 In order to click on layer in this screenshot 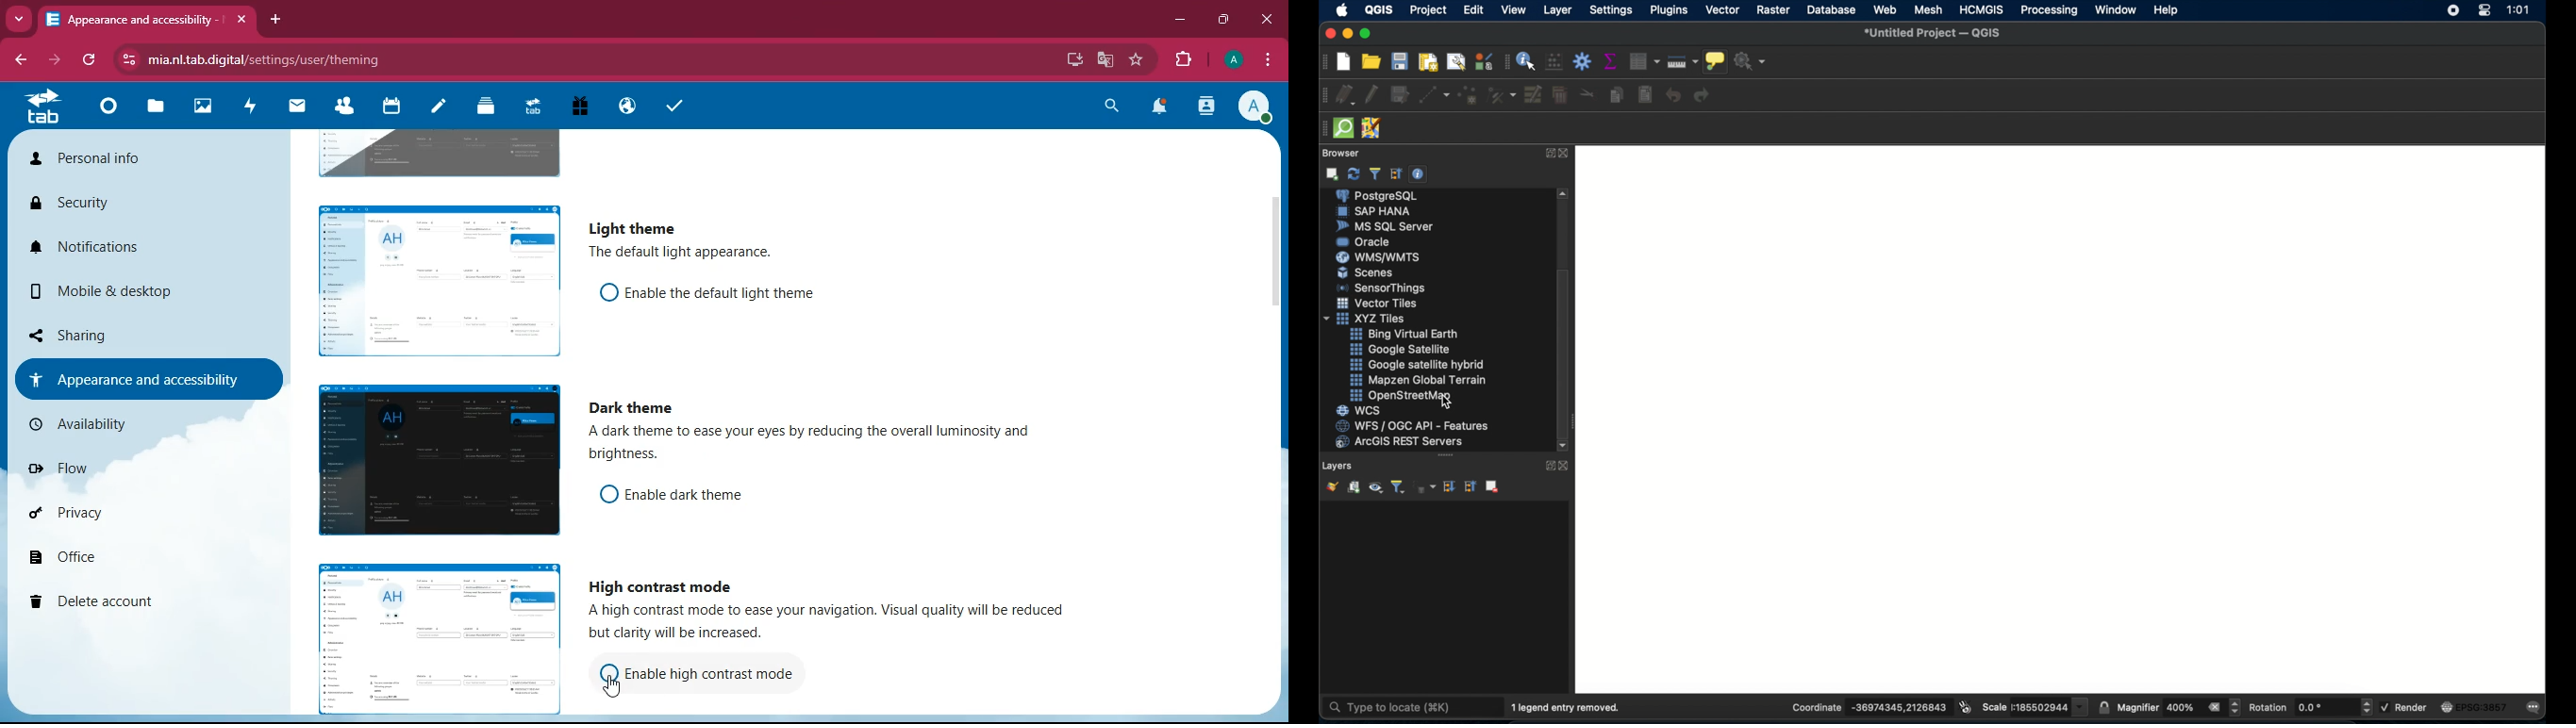, I will do `click(1556, 10)`.